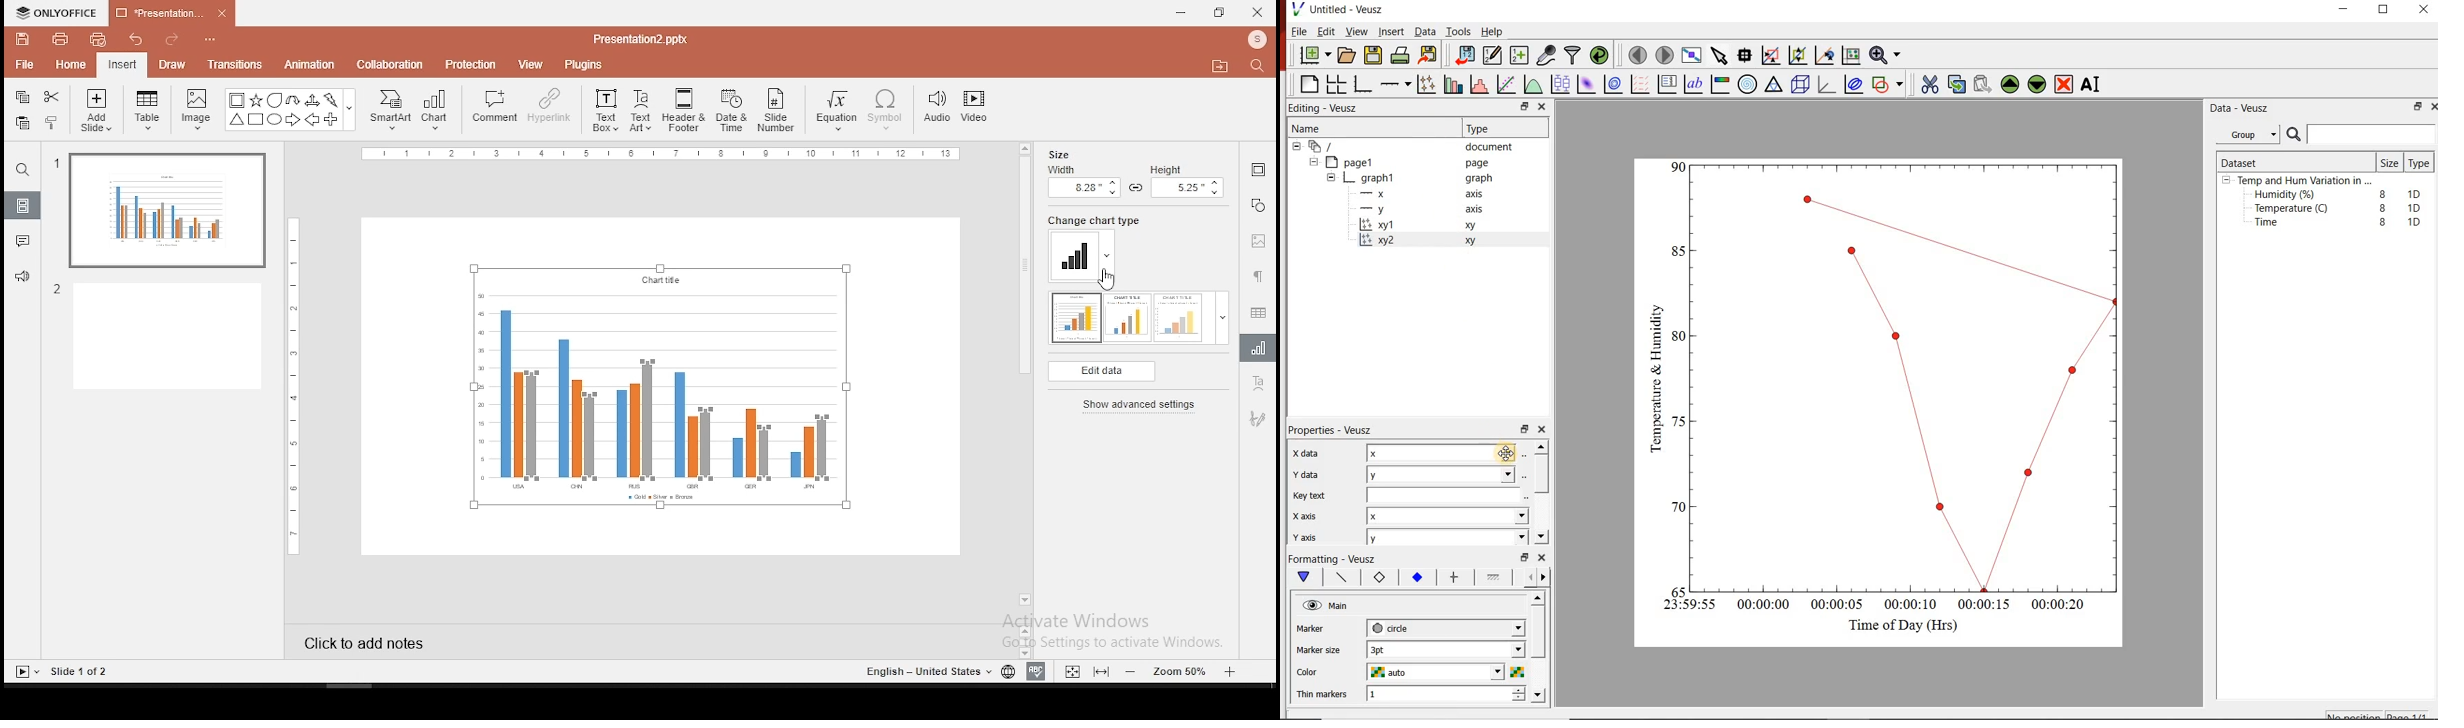  What do you see at coordinates (1957, 84) in the screenshot?
I see `copy the selected widget` at bounding box center [1957, 84].